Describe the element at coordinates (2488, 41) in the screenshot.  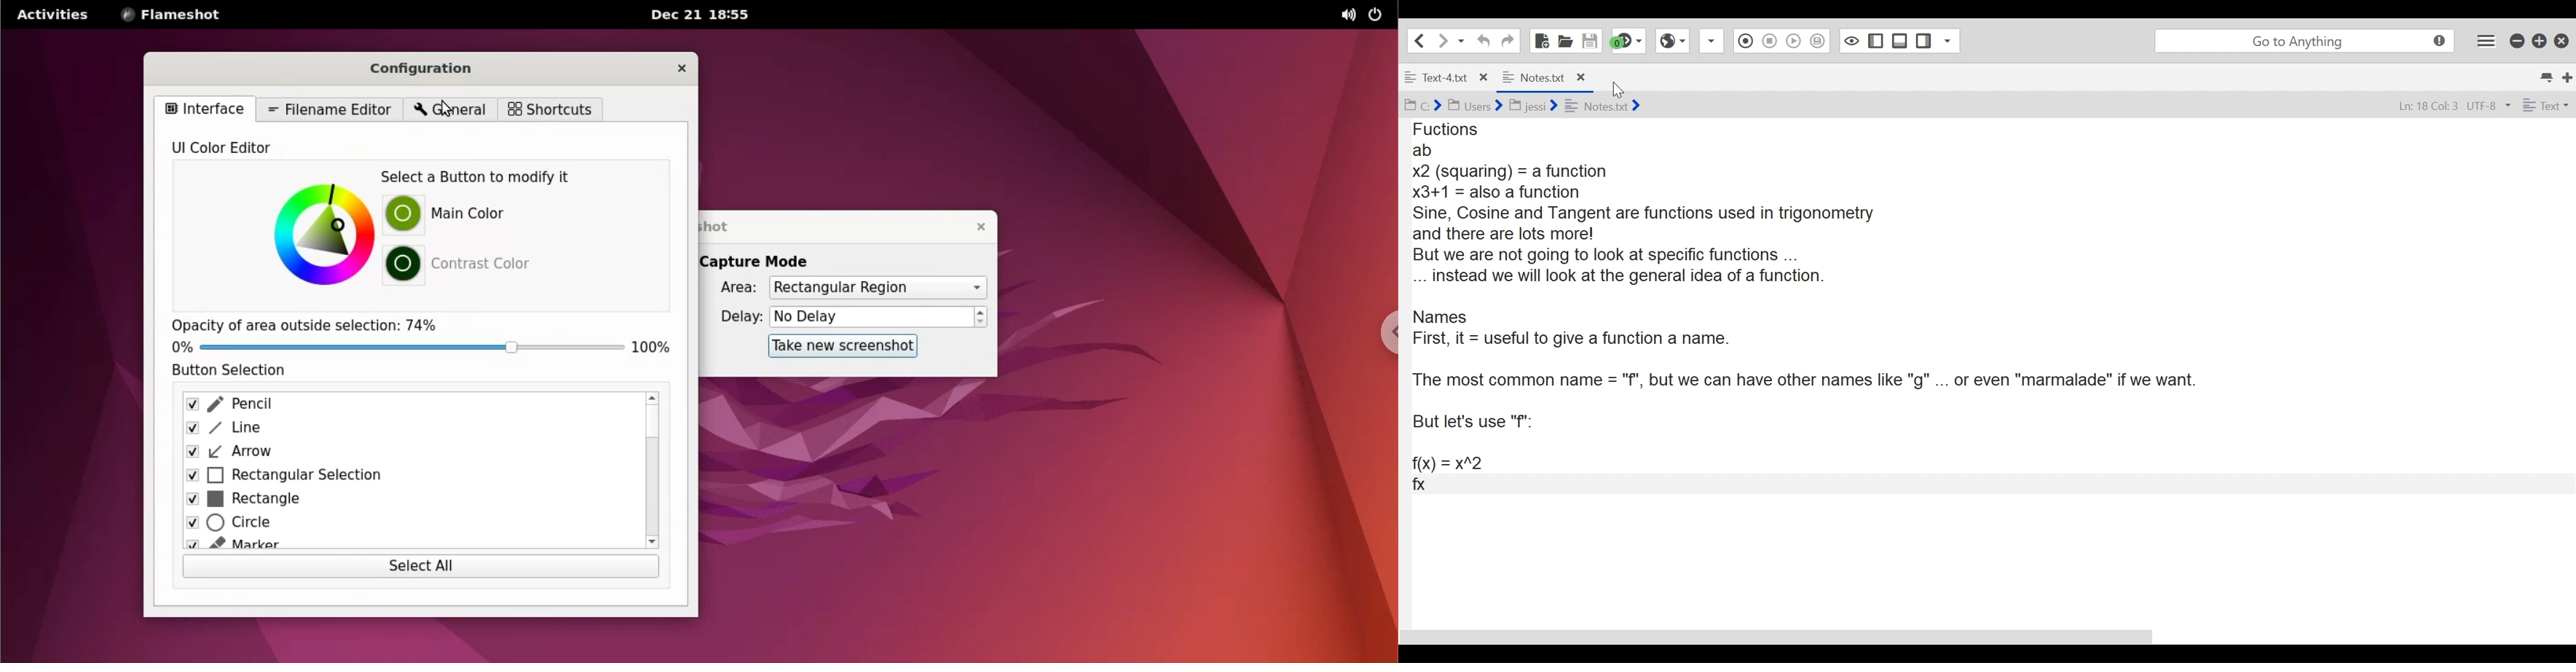
I see `Application menu` at that location.